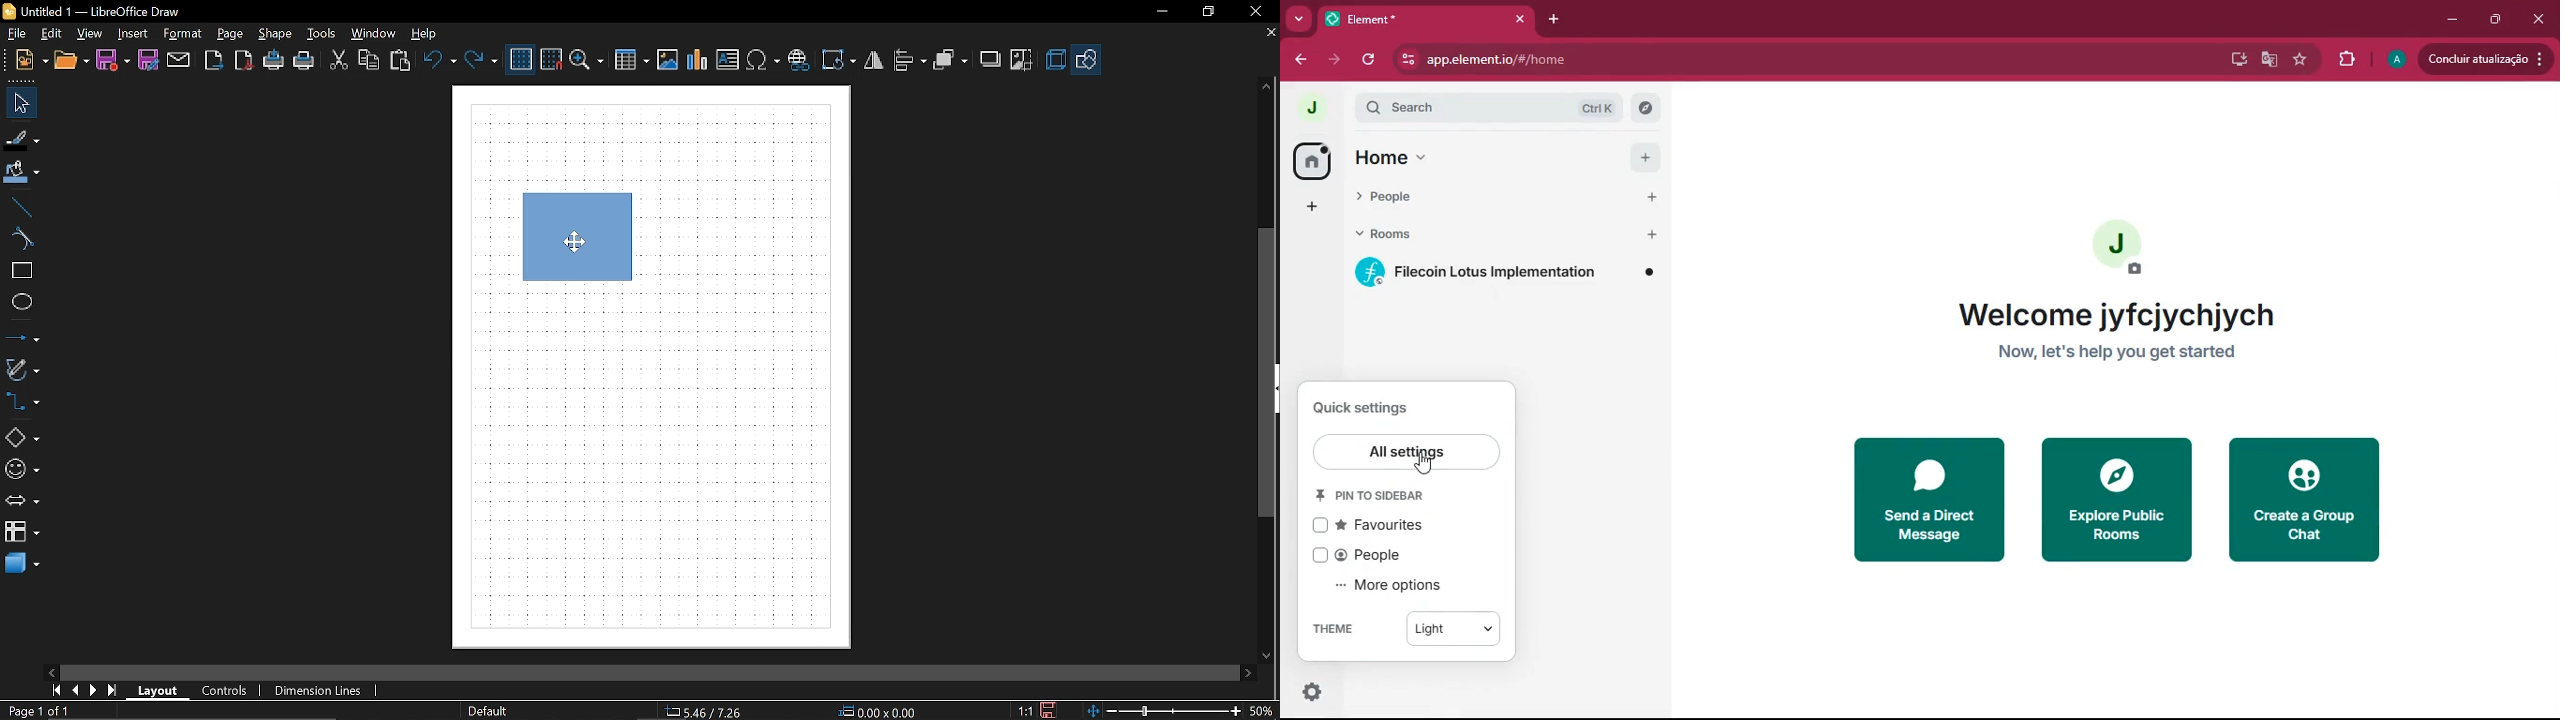 The height and width of the screenshot is (728, 2576). I want to click on redo, so click(480, 61).